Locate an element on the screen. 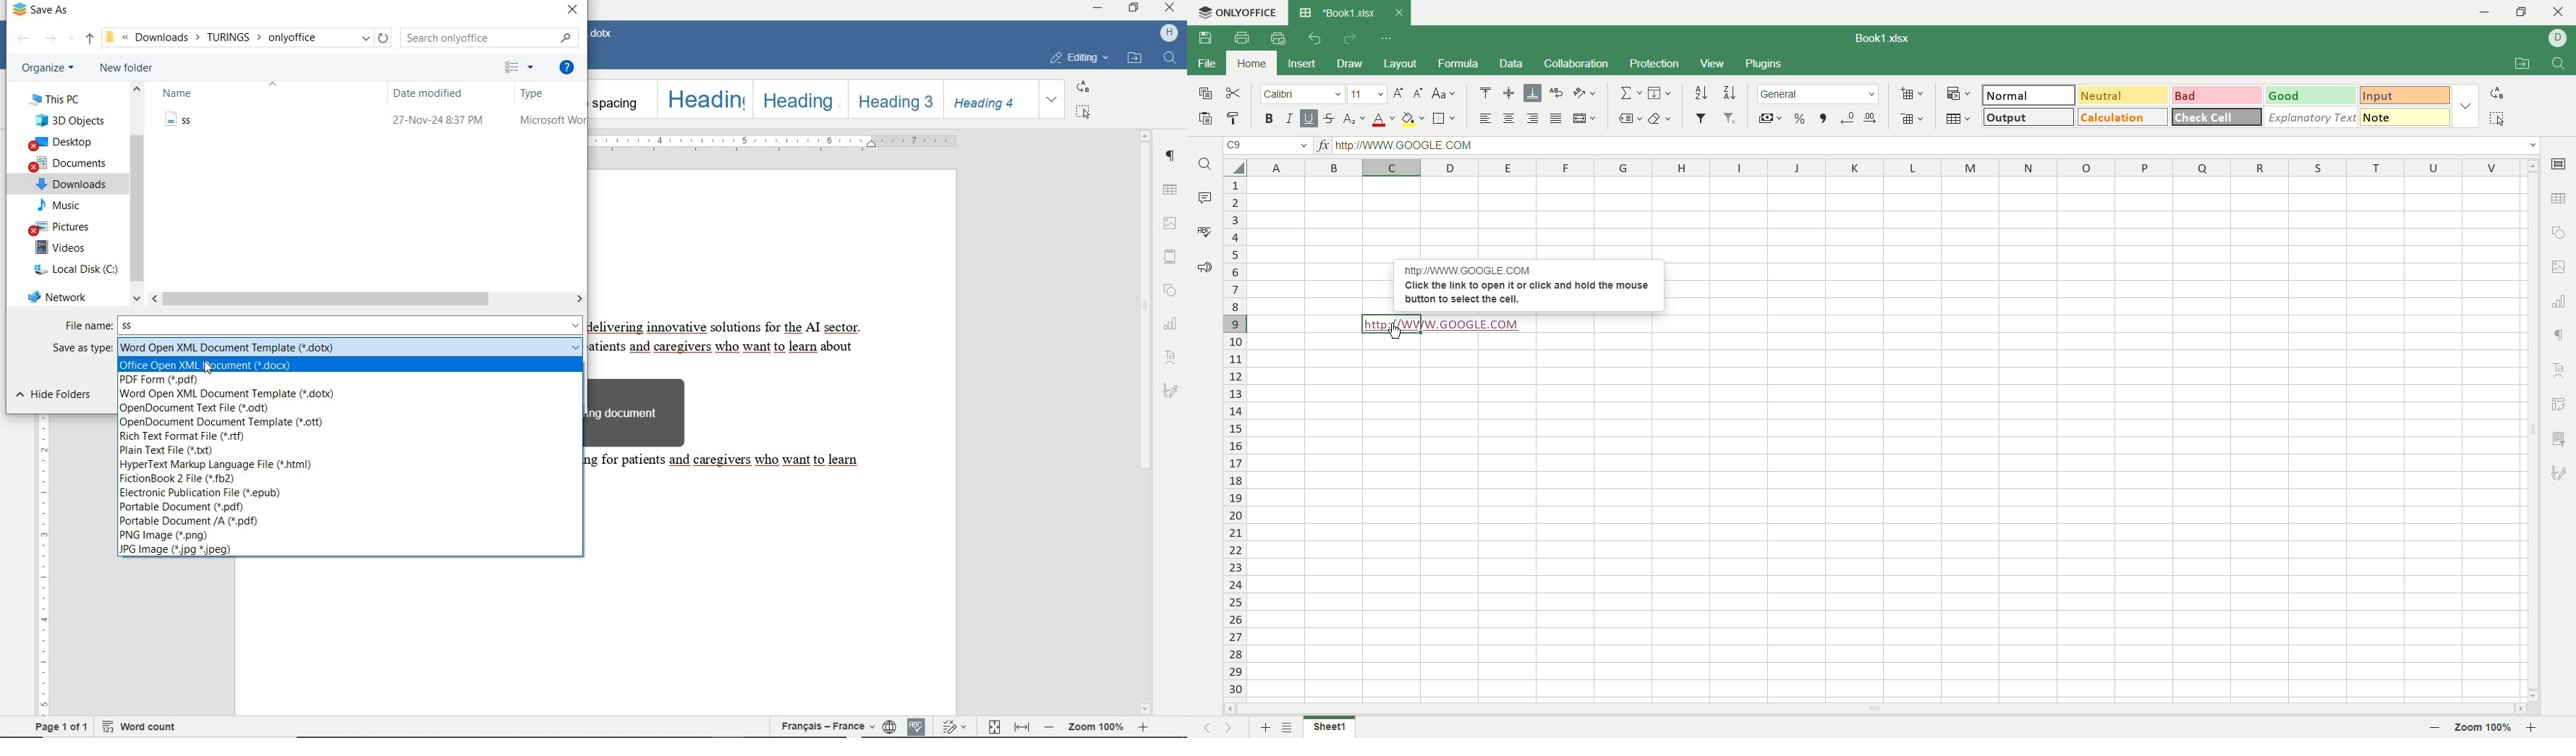 Image resolution: width=2576 pixels, height=756 pixels. SAVE AS TYPE is located at coordinates (83, 348).